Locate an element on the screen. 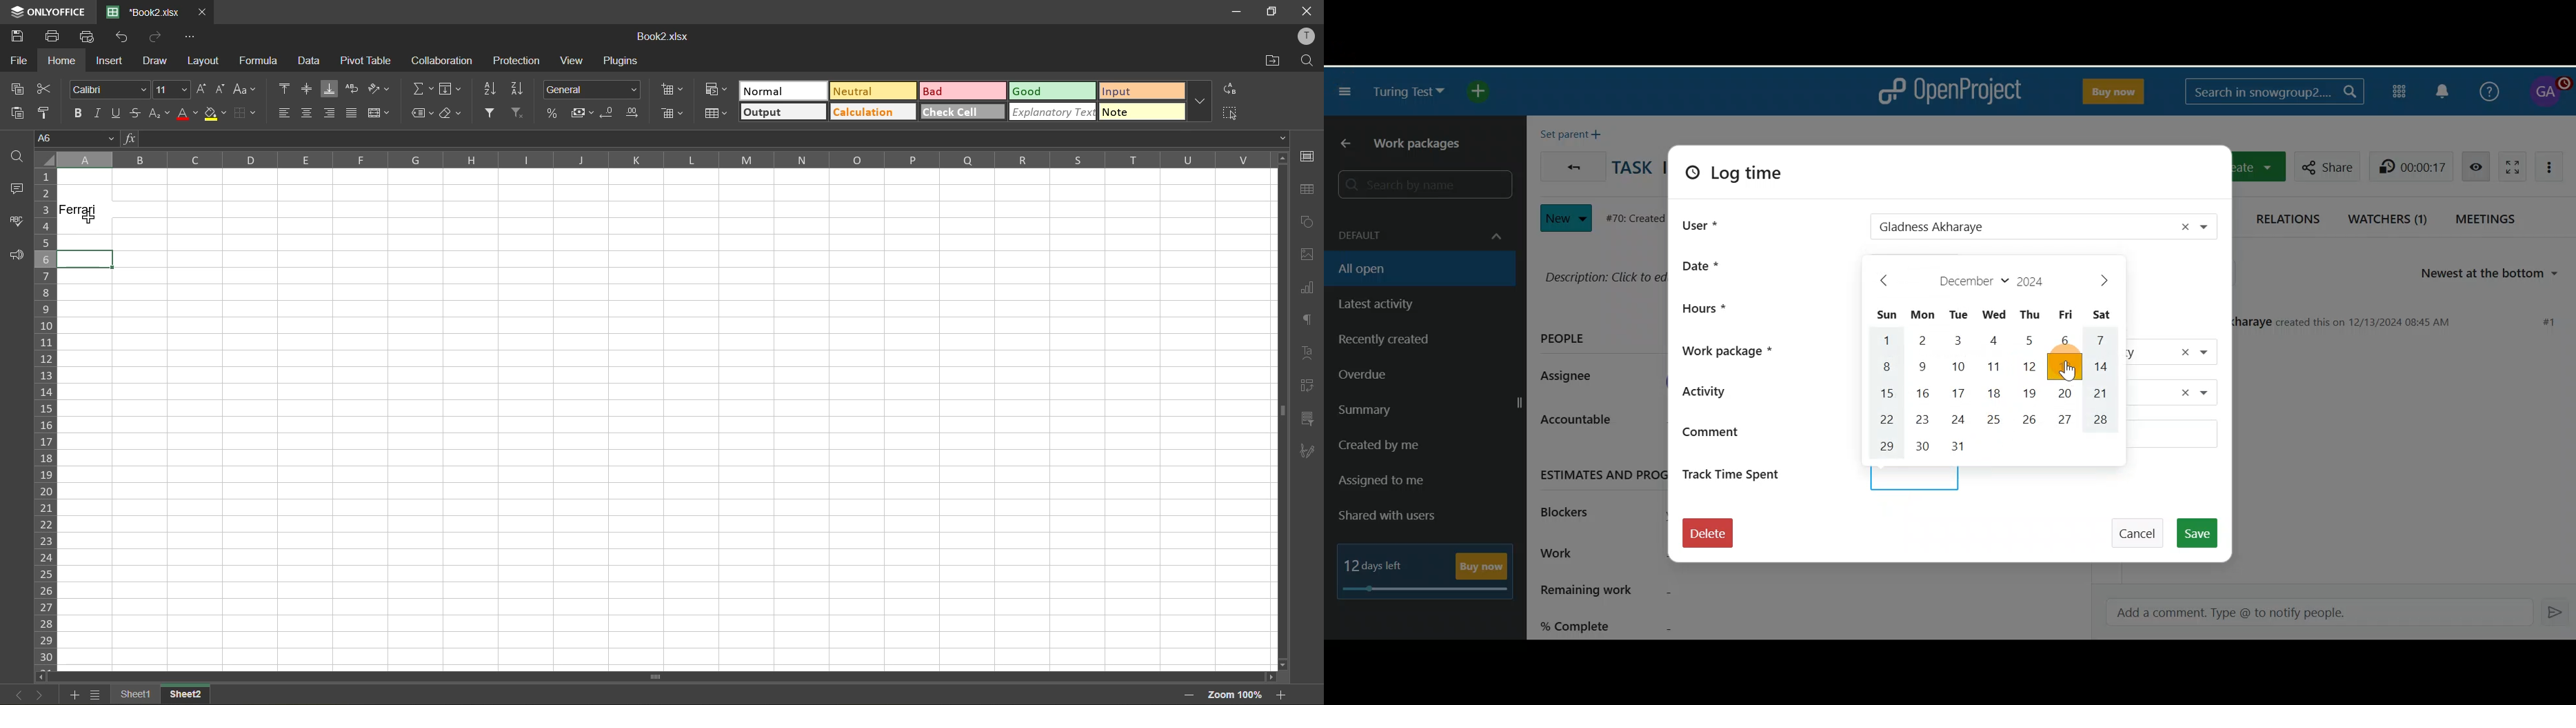  Tue is located at coordinates (1963, 316).